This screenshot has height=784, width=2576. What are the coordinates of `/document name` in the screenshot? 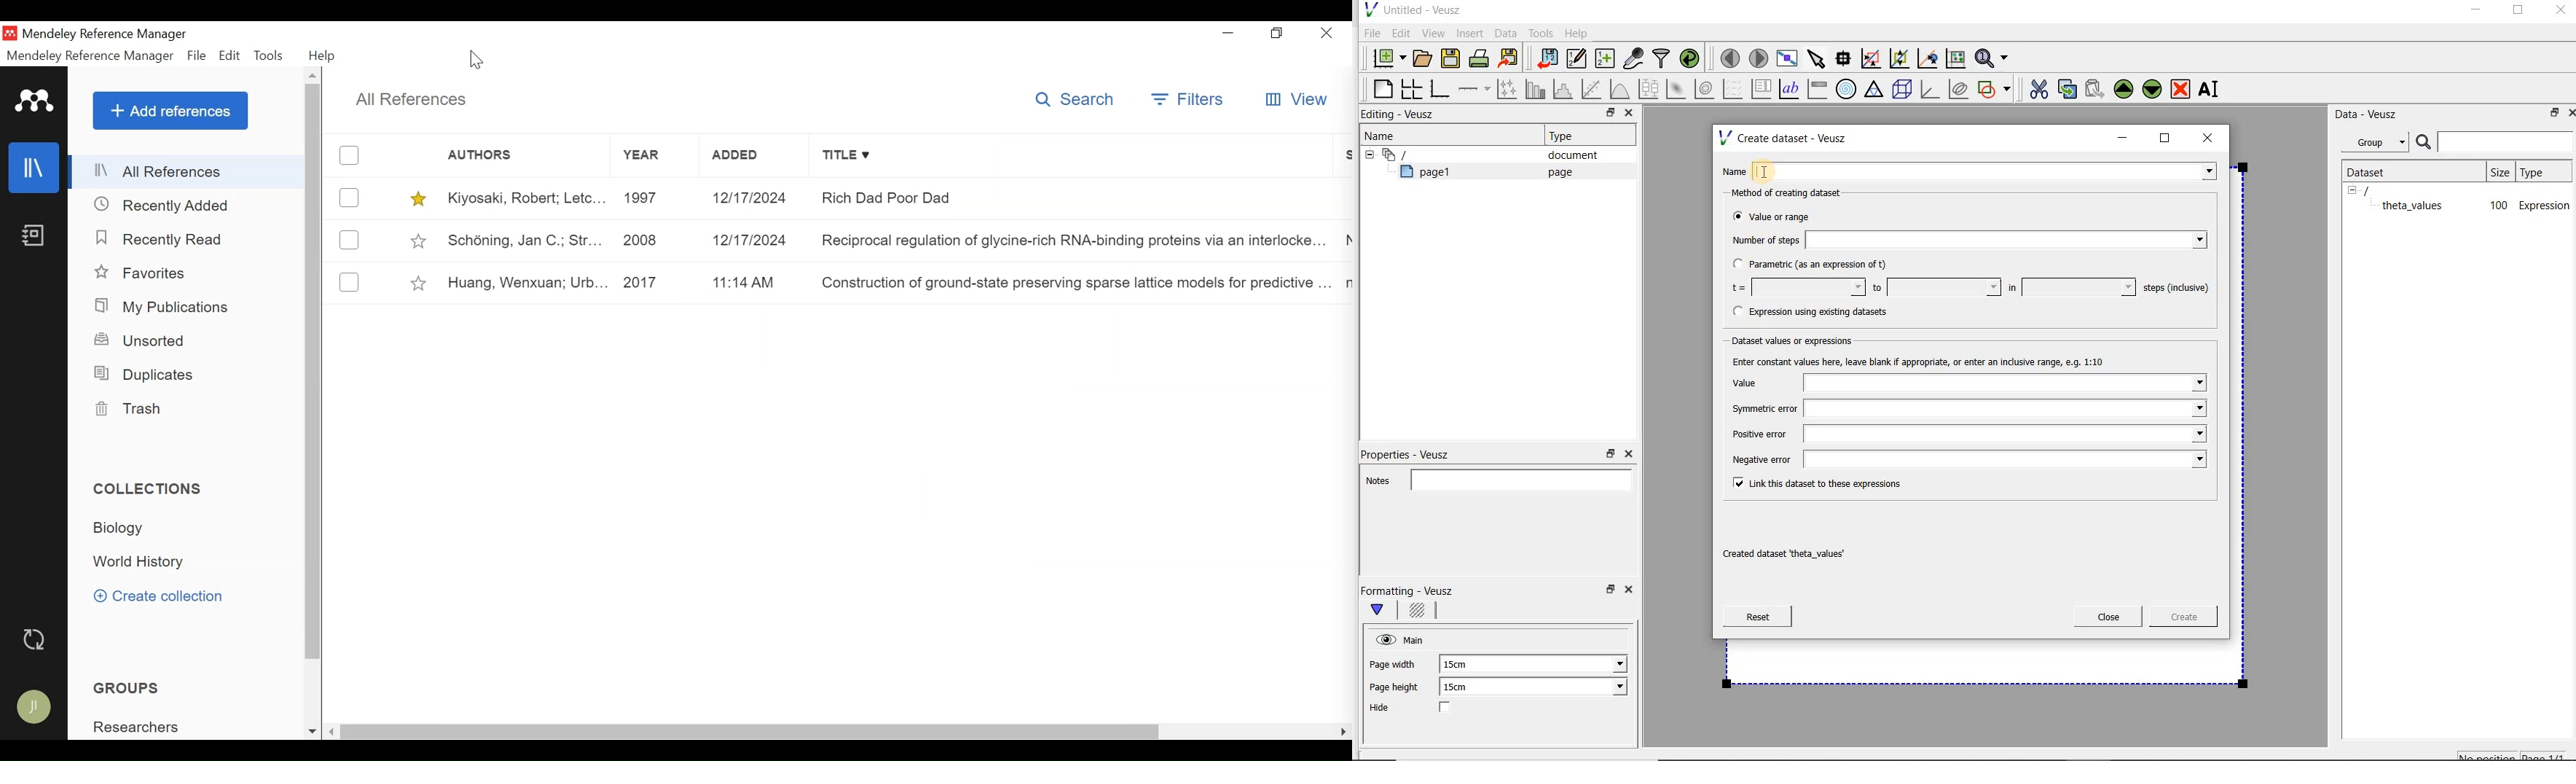 It's located at (2379, 190).